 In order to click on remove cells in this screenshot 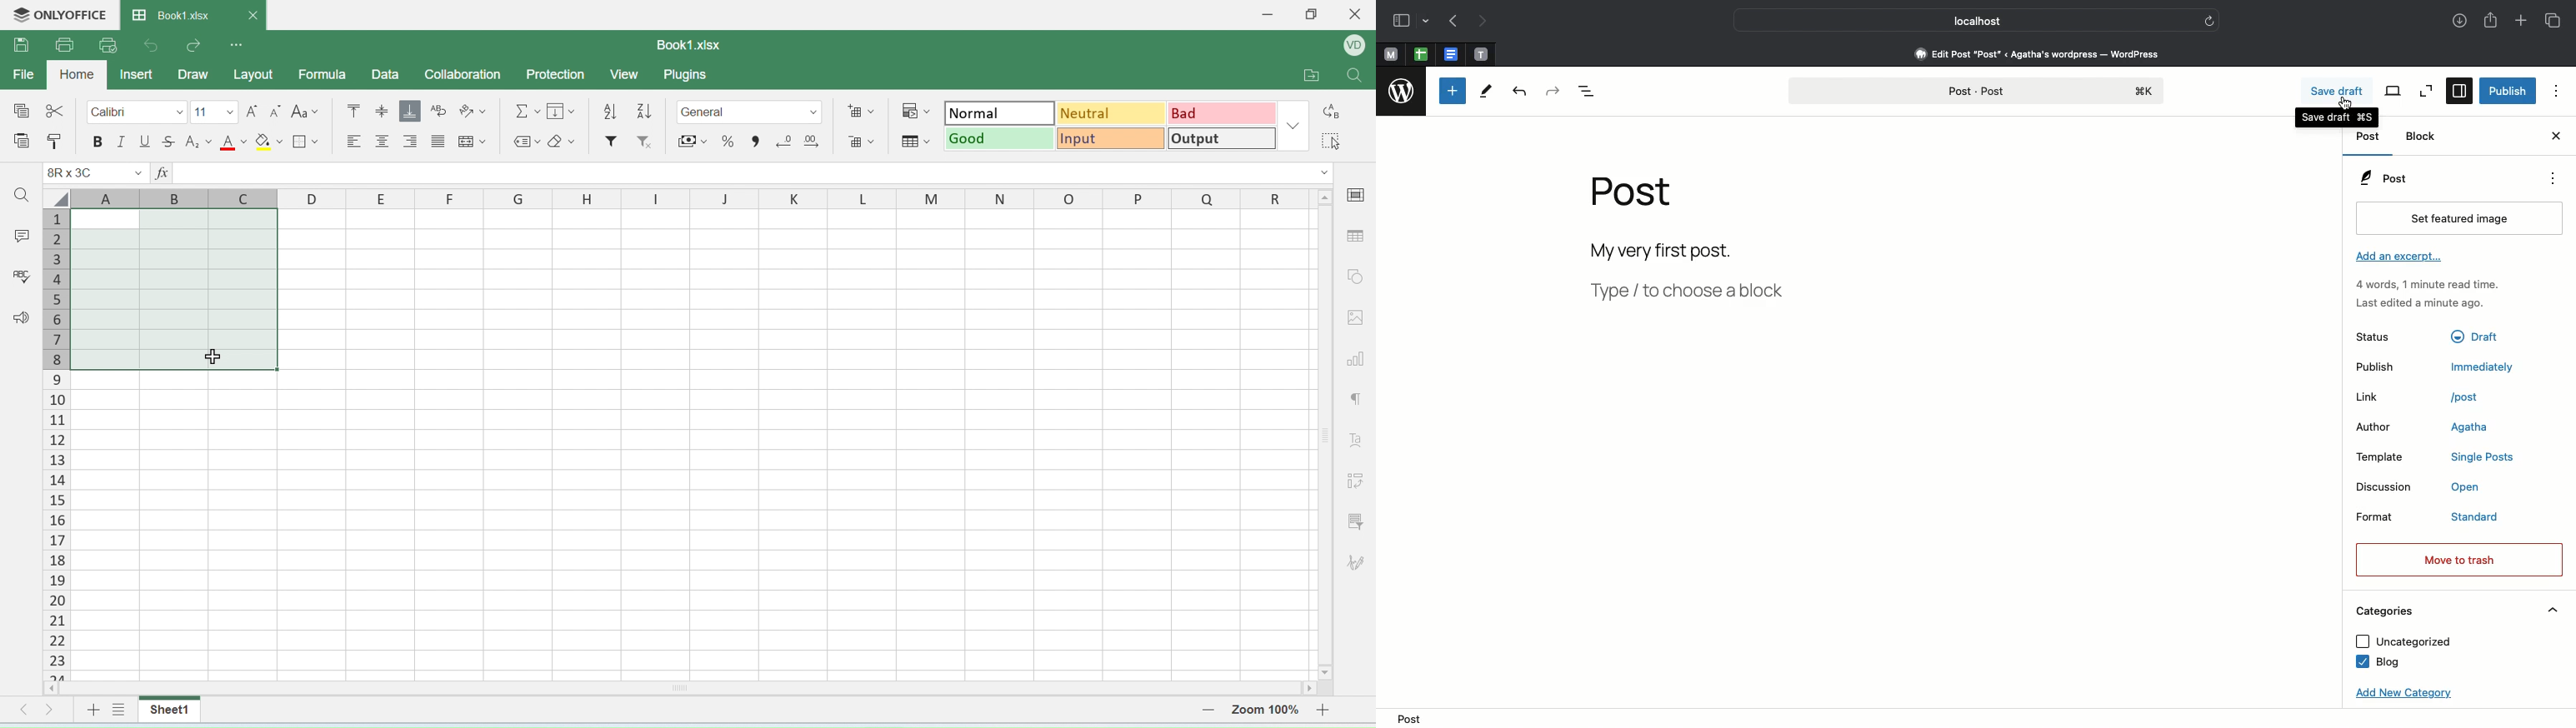, I will do `click(862, 138)`.